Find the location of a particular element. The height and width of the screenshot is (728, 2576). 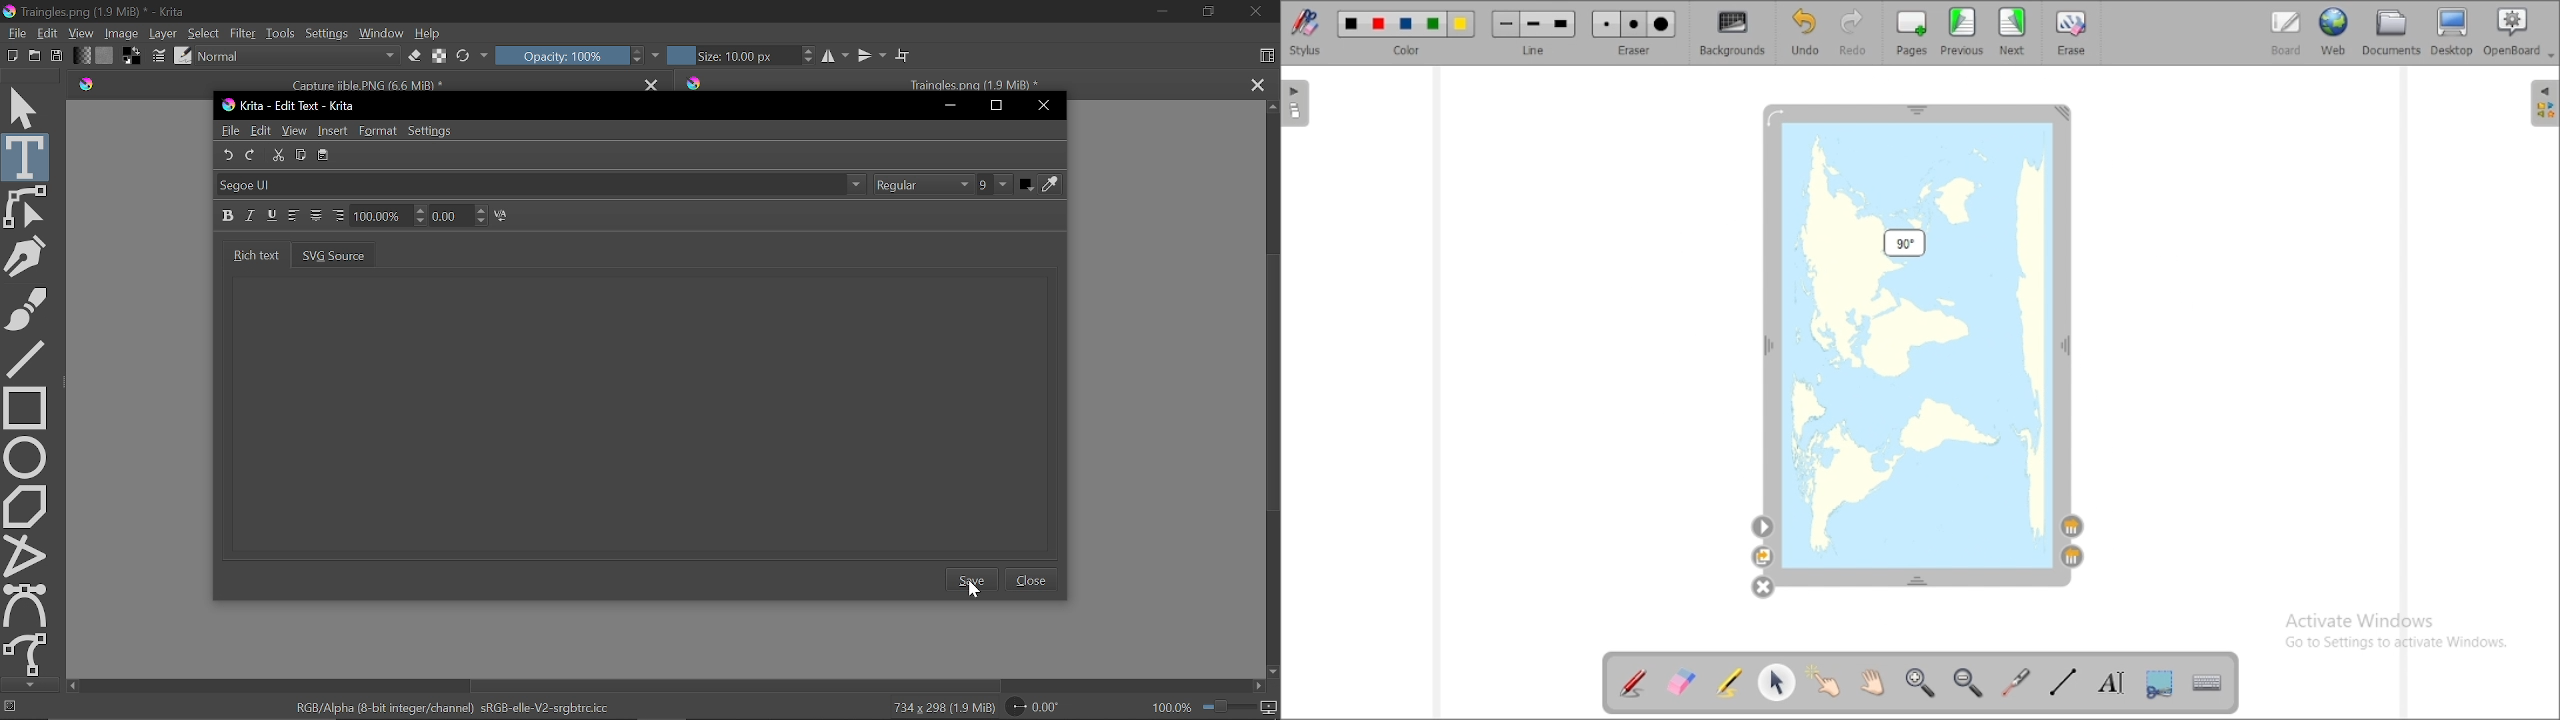

Vertical mirror is located at coordinates (870, 55).